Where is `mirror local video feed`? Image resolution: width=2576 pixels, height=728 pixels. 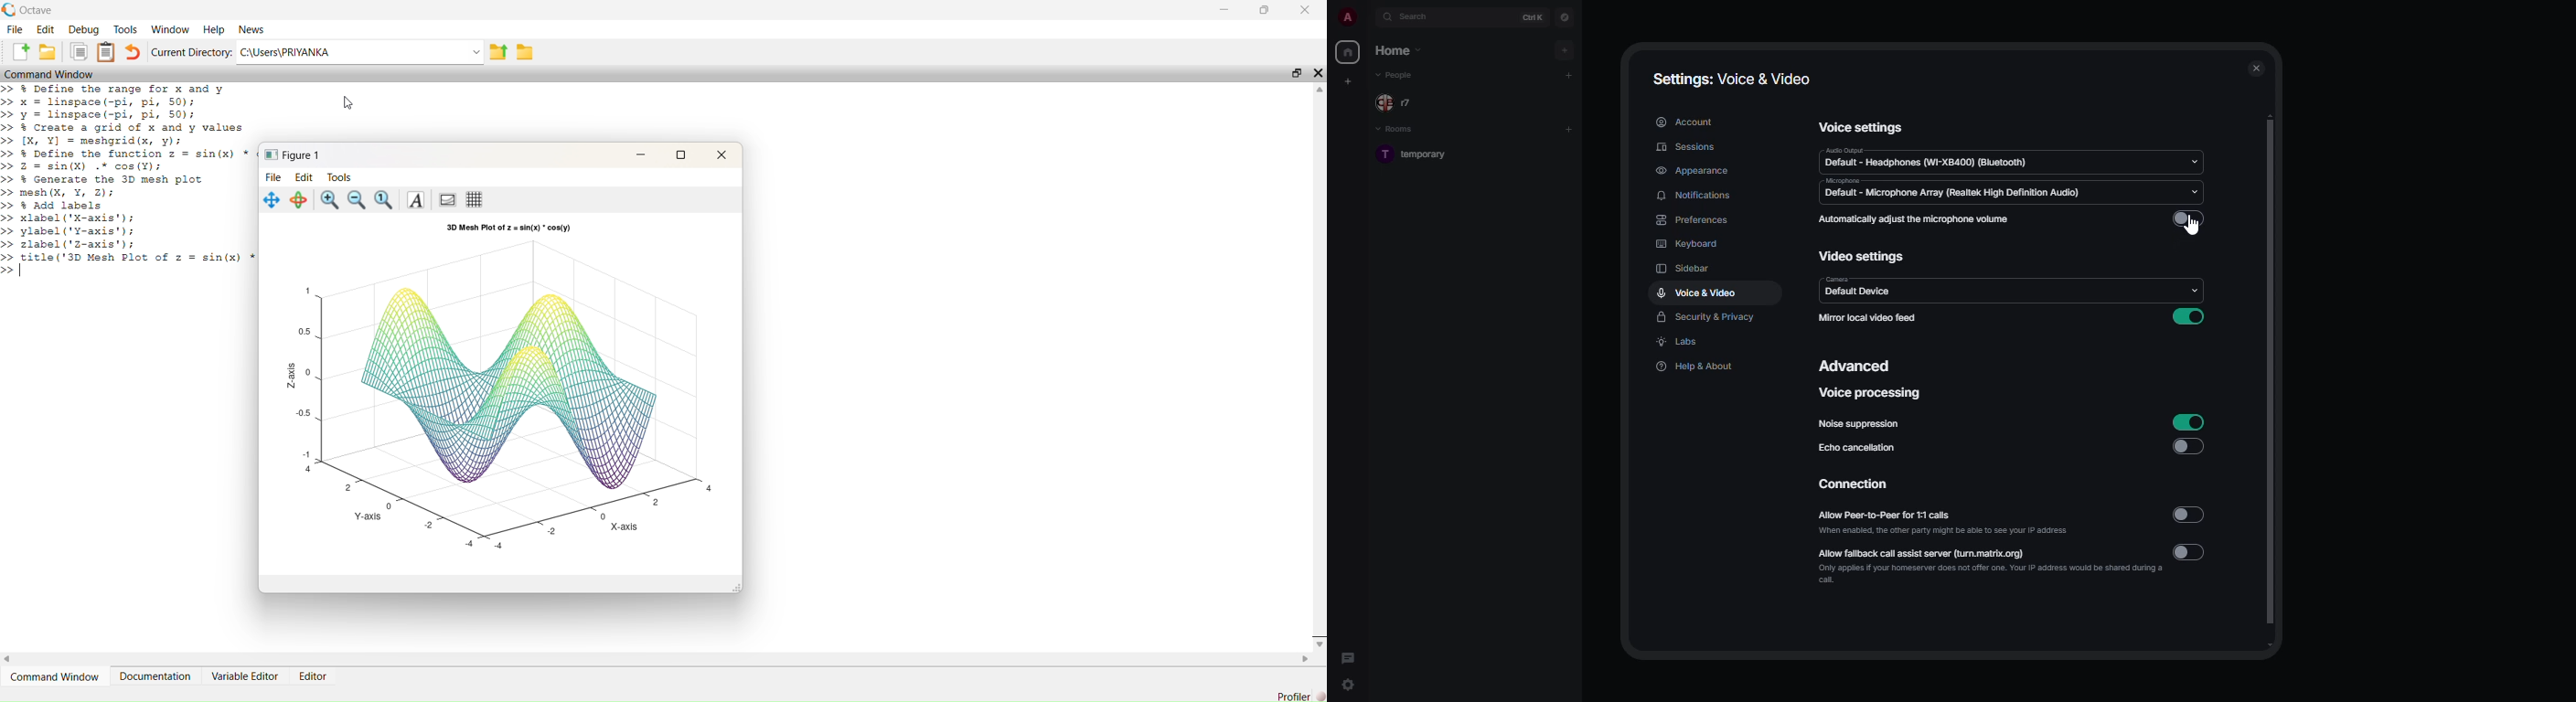 mirror local video feed is located at coordinates (1867, 319).